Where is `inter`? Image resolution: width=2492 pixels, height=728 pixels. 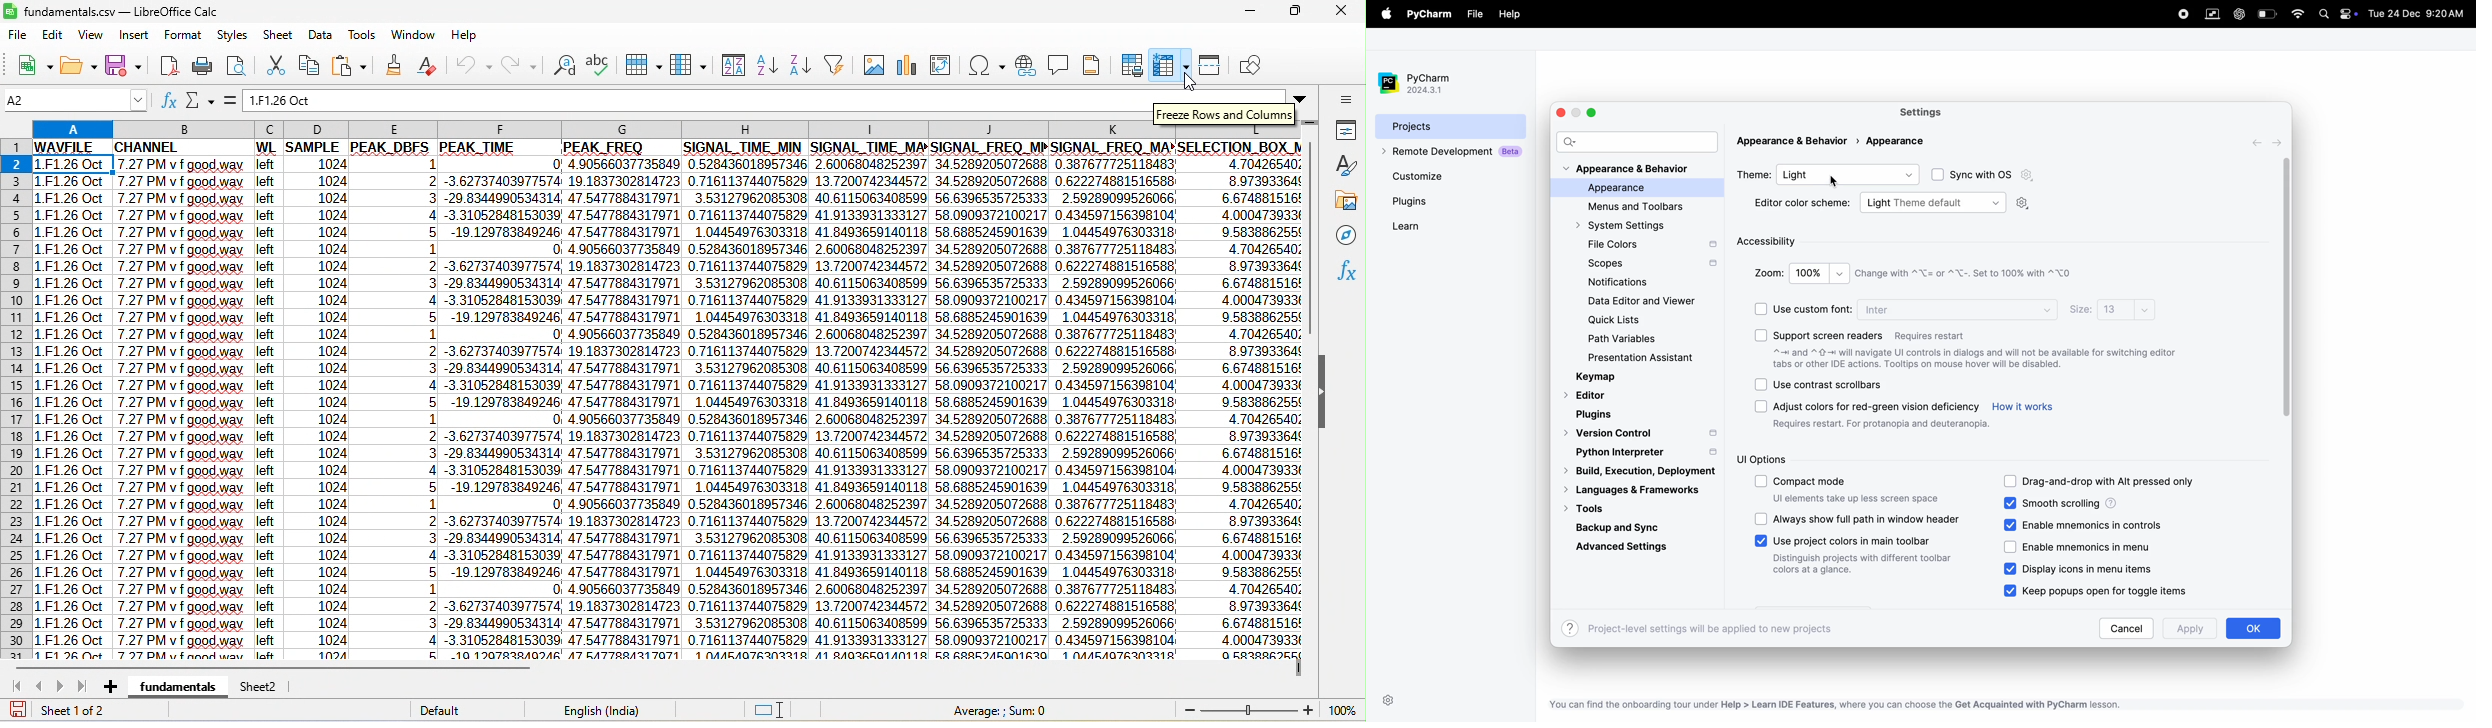
inter is located at coordinates (1960, 309).